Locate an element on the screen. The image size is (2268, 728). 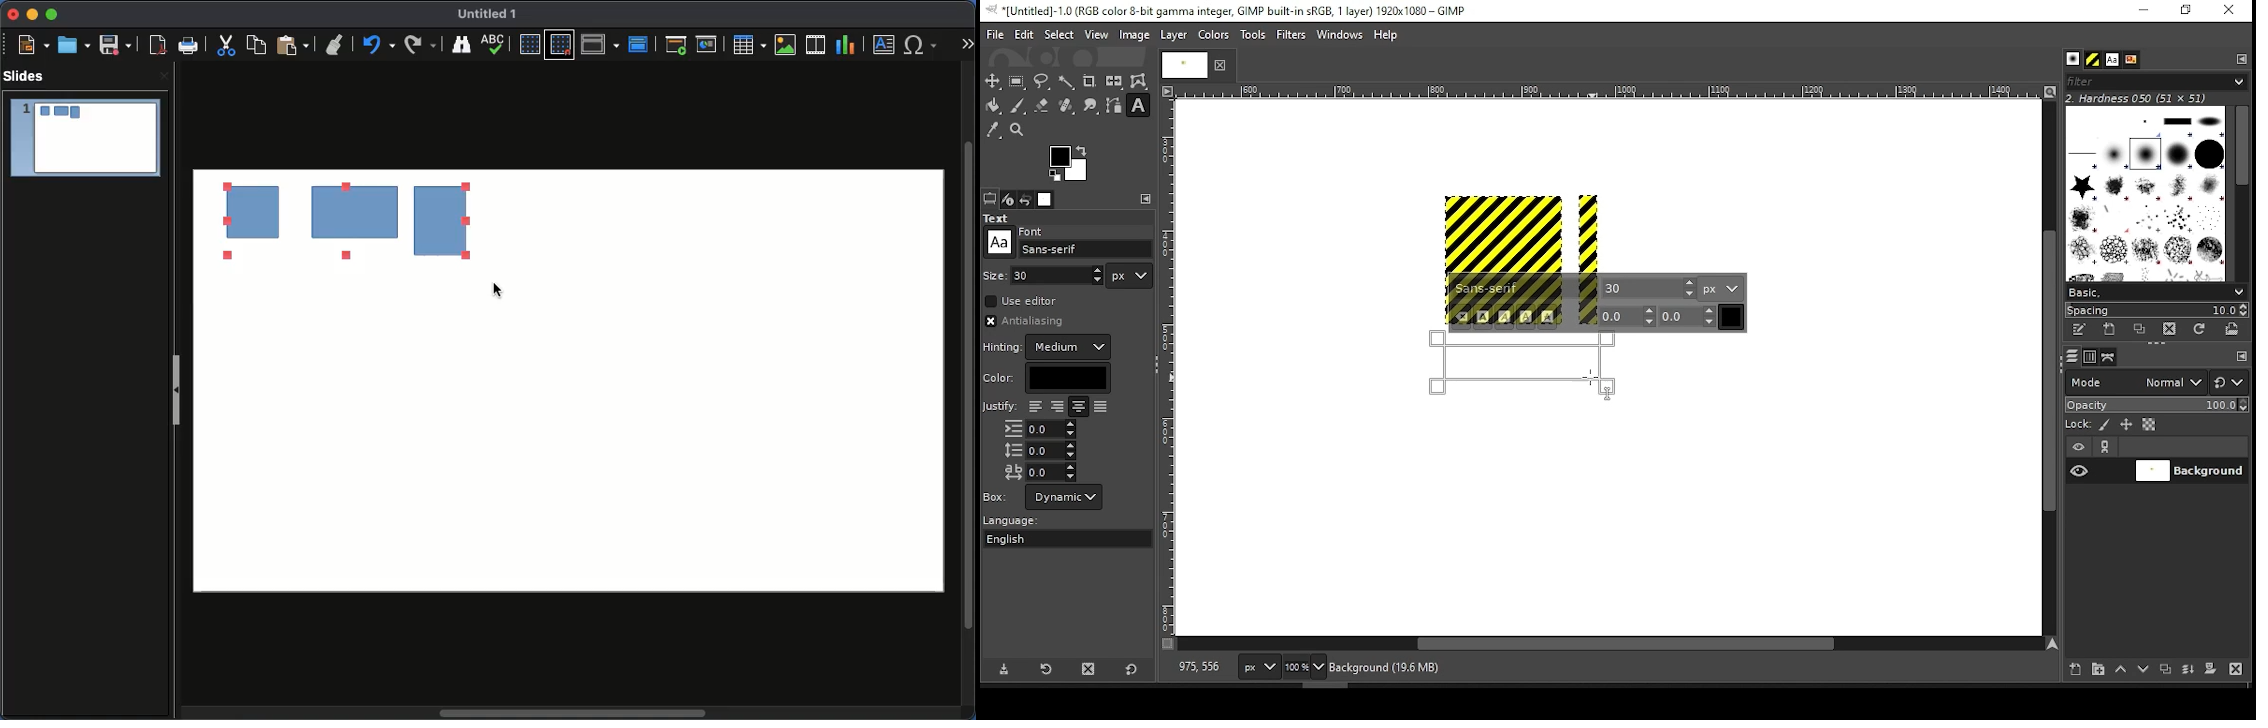
configure this tab is located at coordinates (2242, 358).